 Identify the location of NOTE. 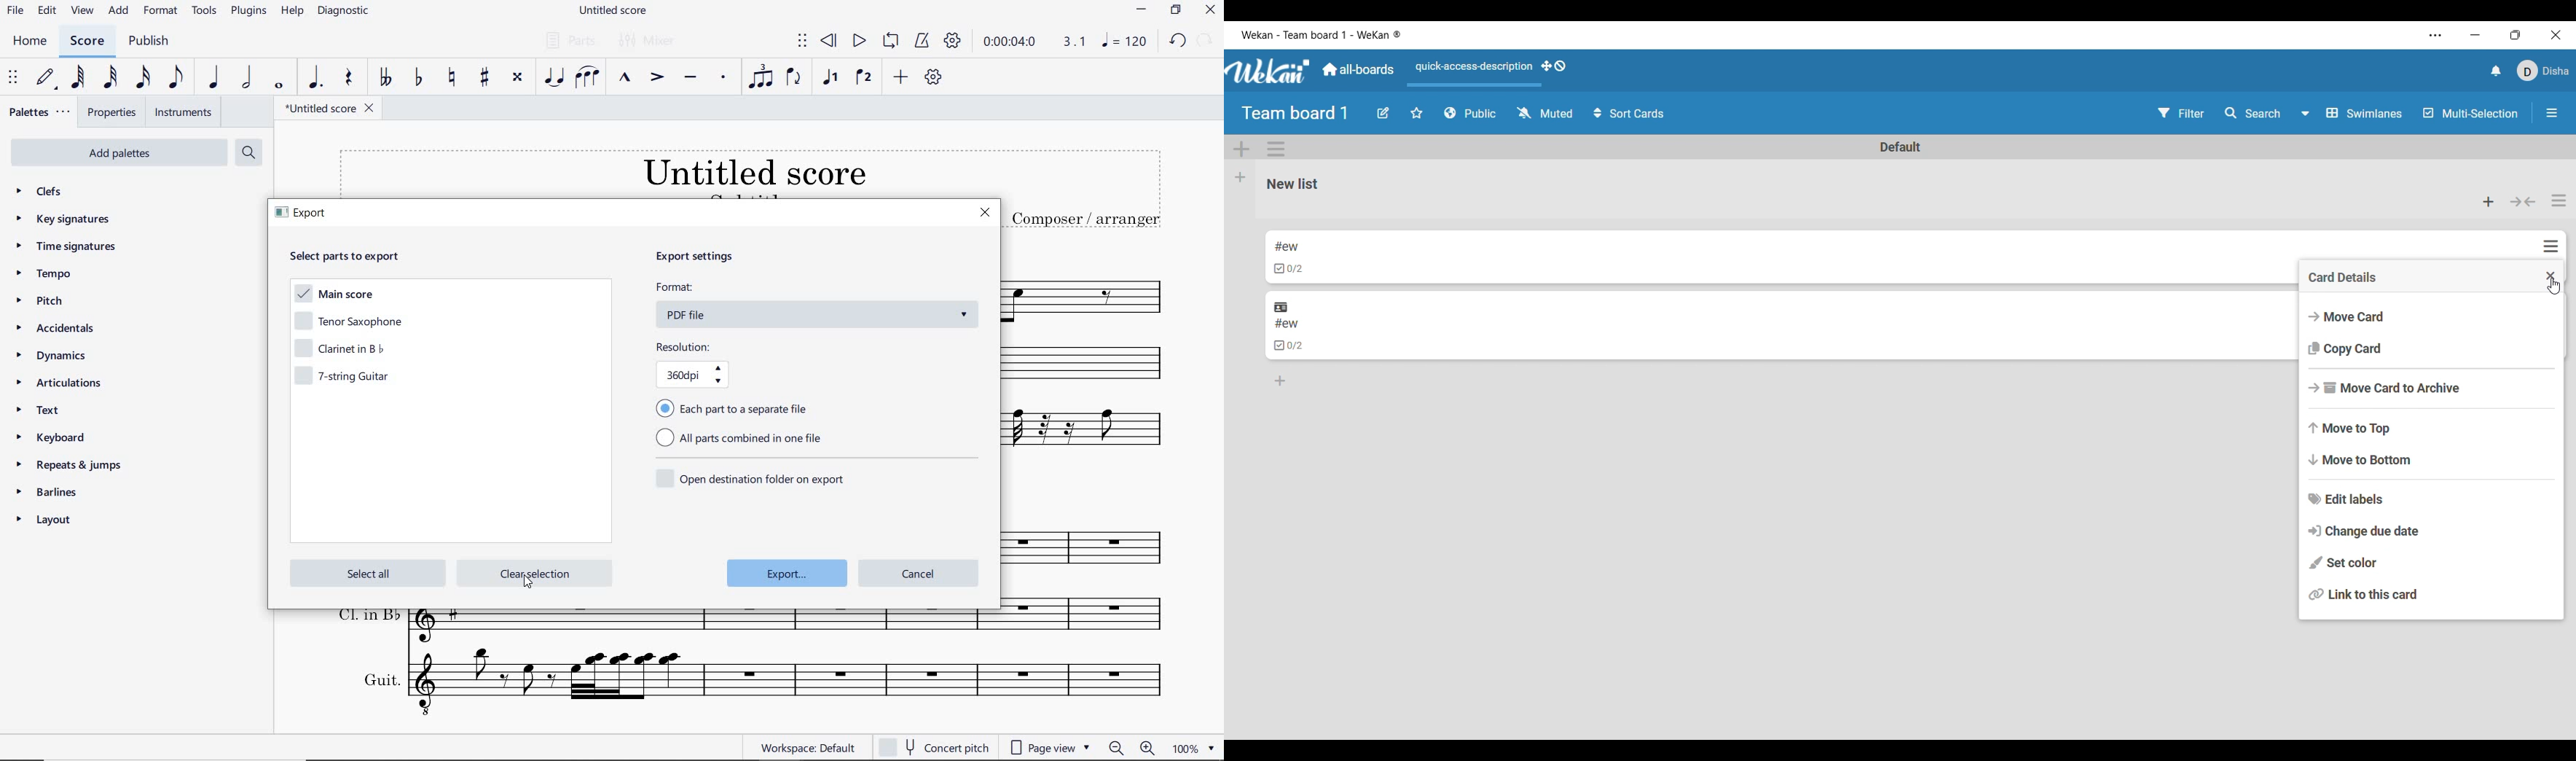
(1124, 40).